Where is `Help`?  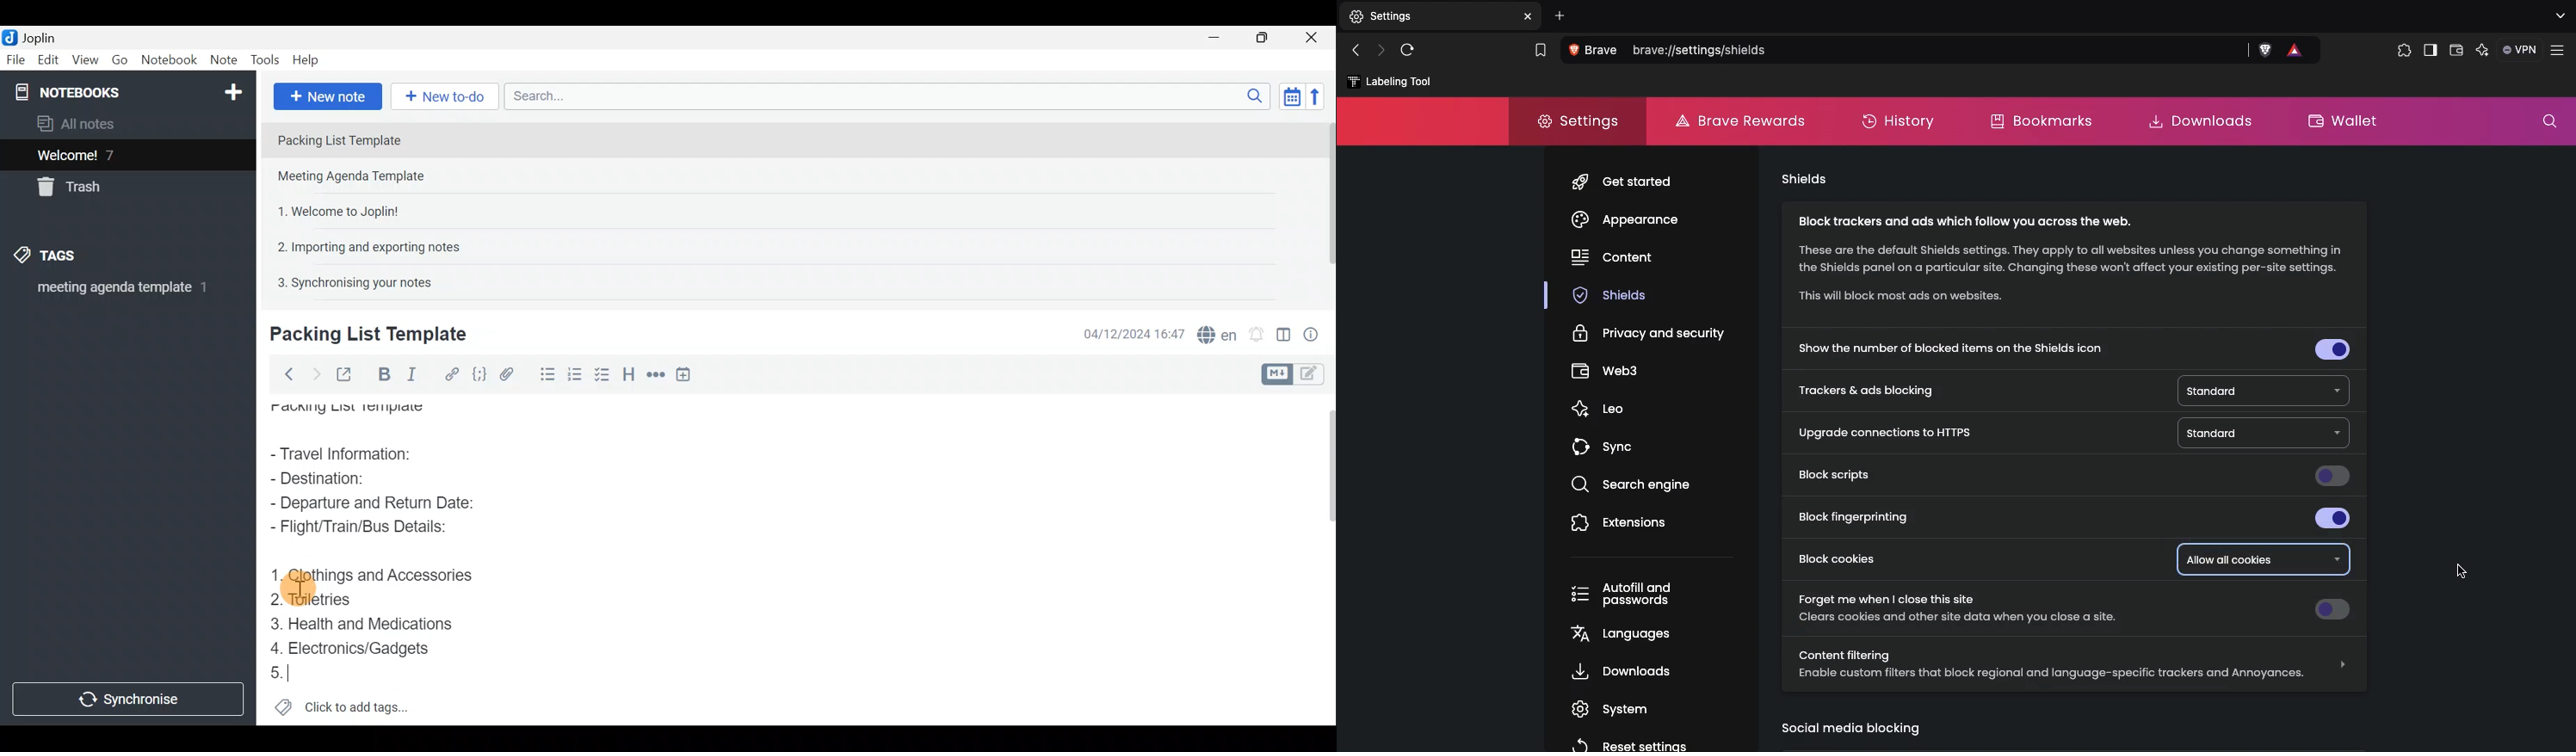
Help is located at coordinates (308, 61).